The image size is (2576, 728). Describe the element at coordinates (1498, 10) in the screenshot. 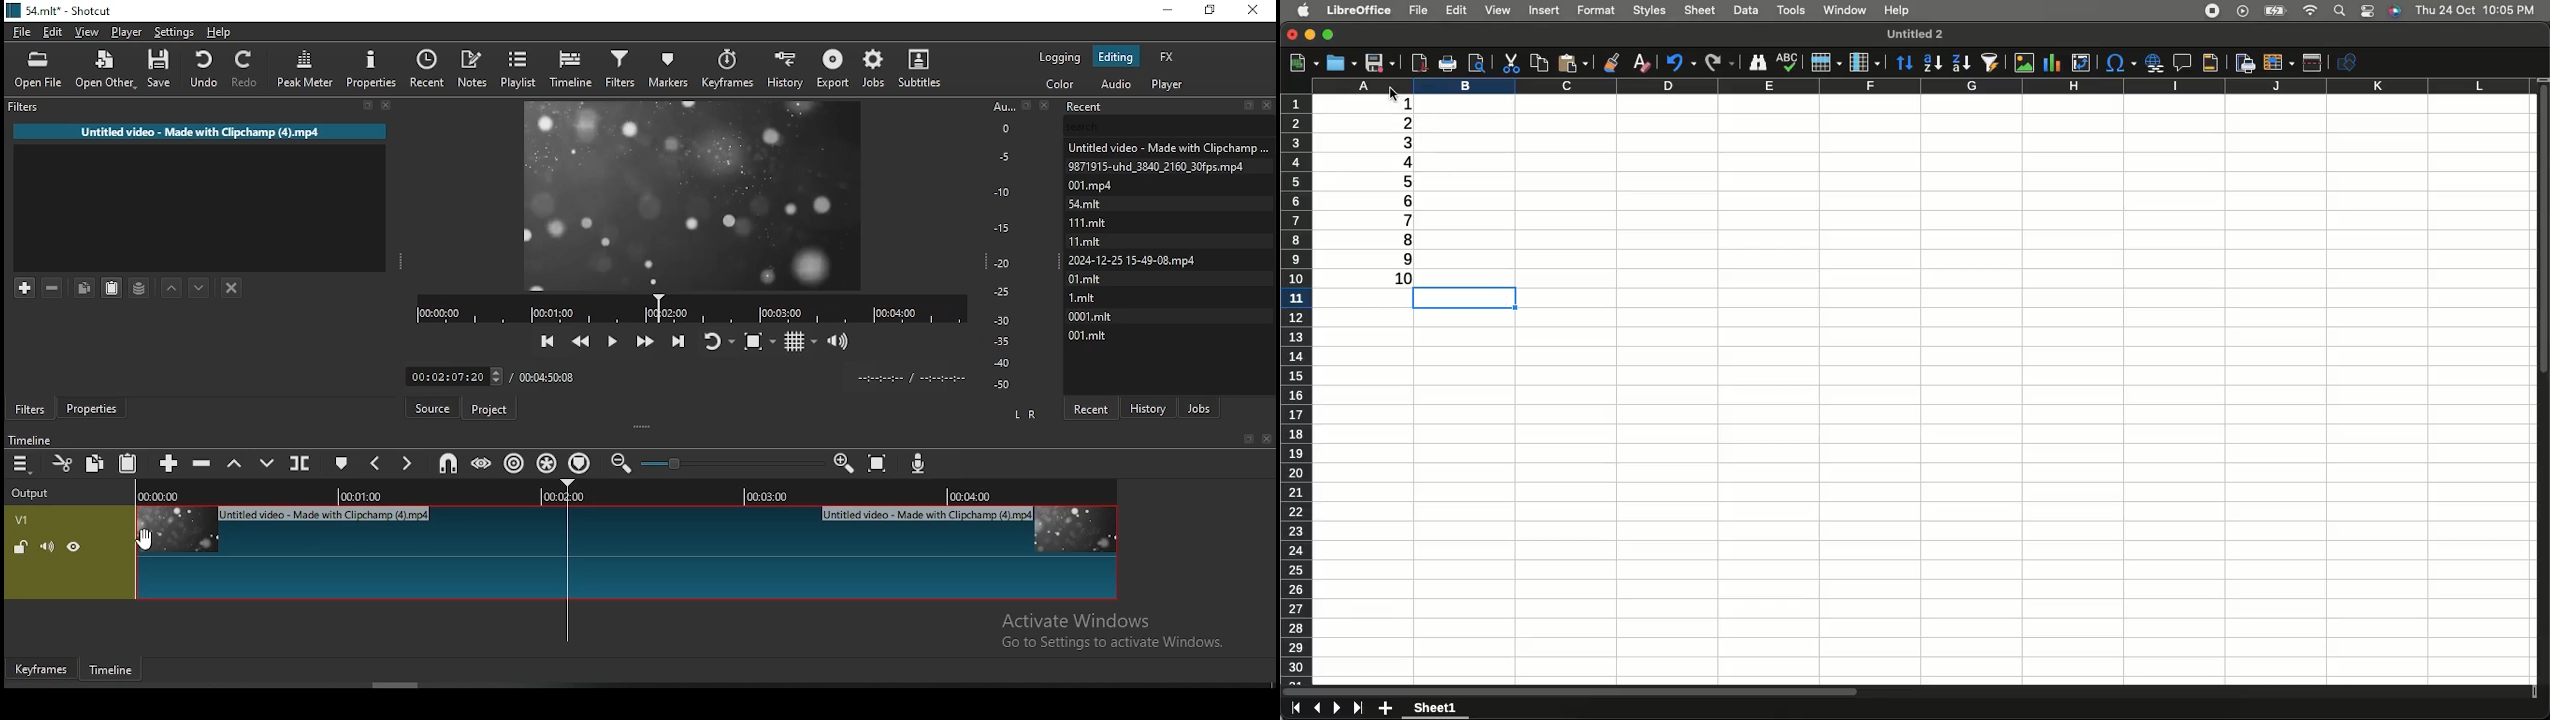

I see `View` at that location.